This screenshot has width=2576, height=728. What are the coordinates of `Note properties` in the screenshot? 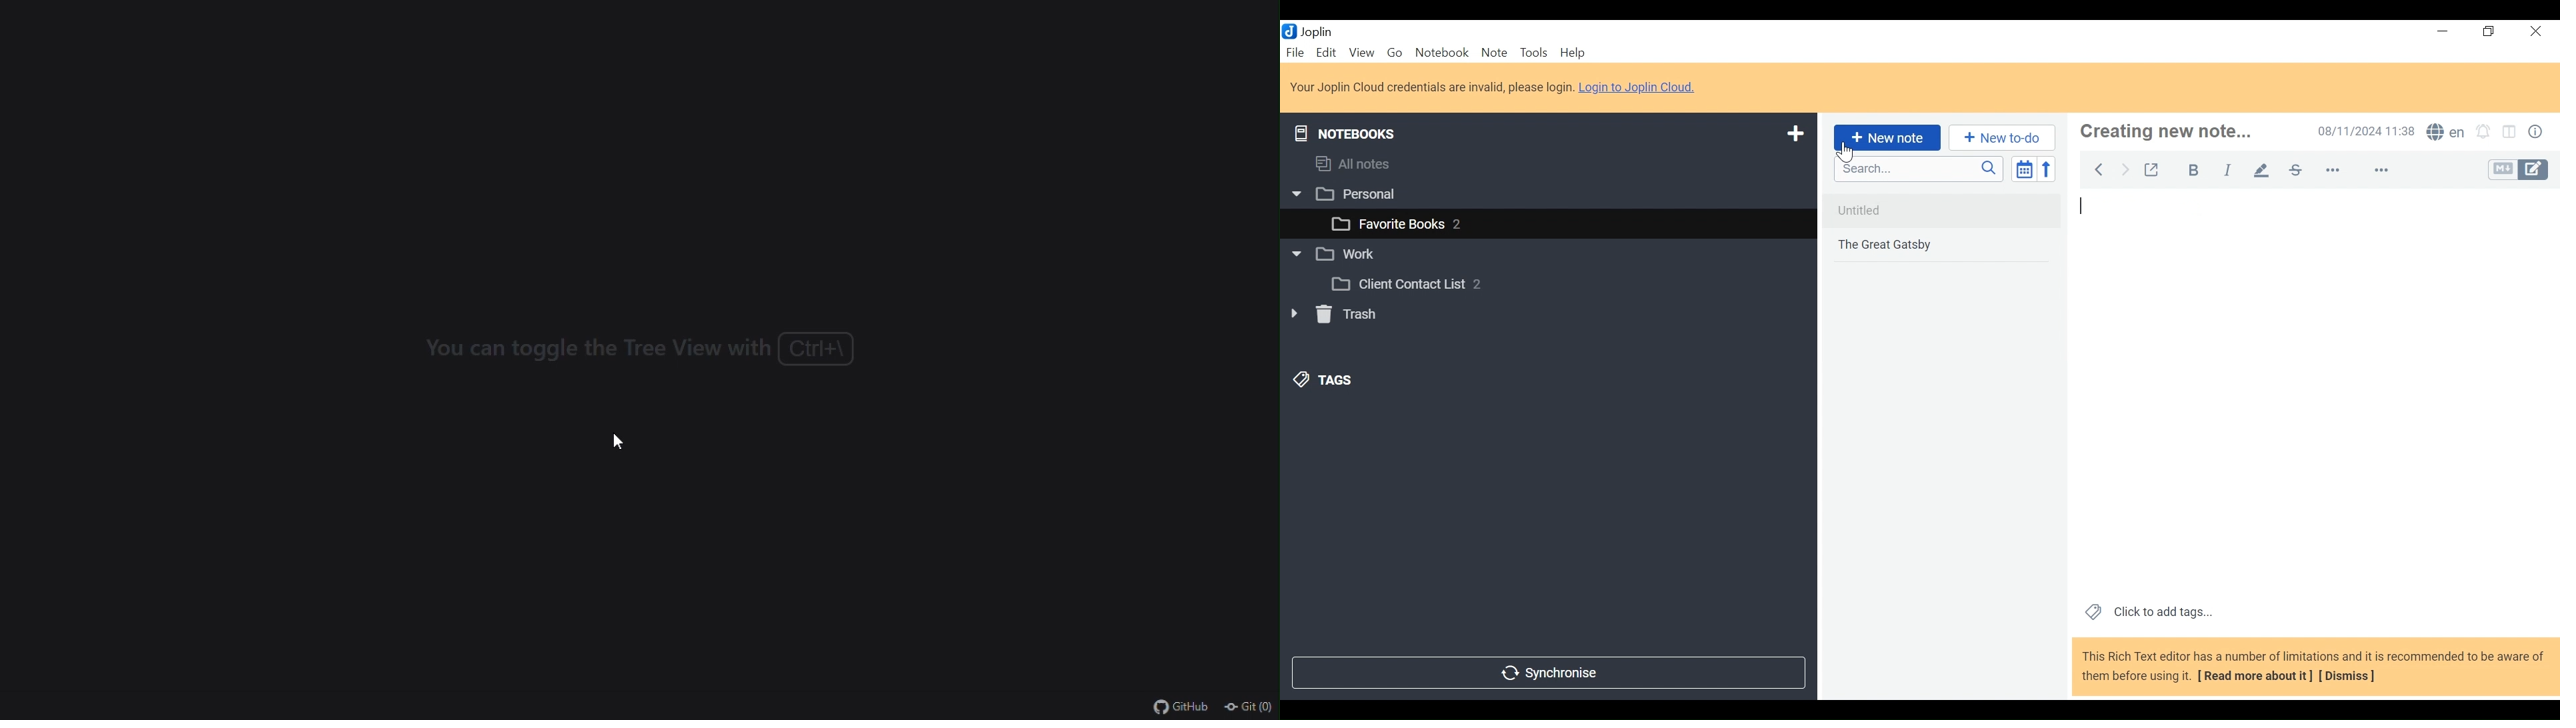 It's located at (2537, 133).